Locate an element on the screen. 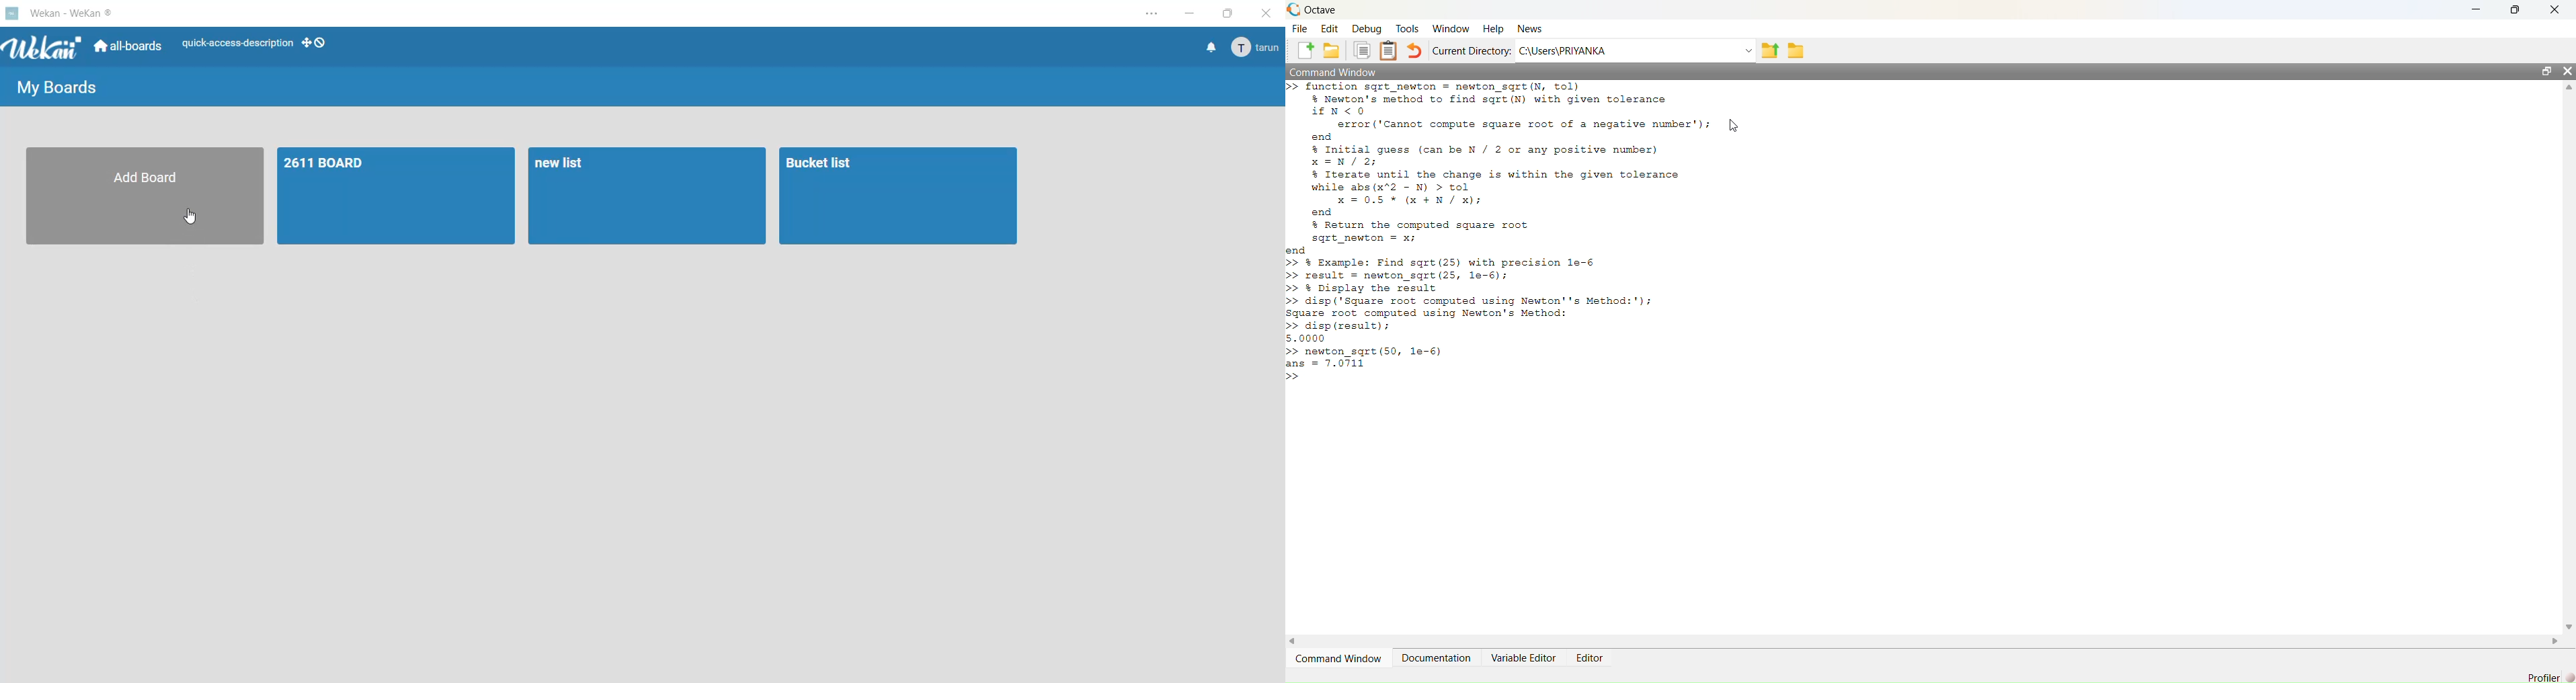 Image resolution: width=2576 pixels, height=700 pixels. New script is located at coordinates (1306, 50).